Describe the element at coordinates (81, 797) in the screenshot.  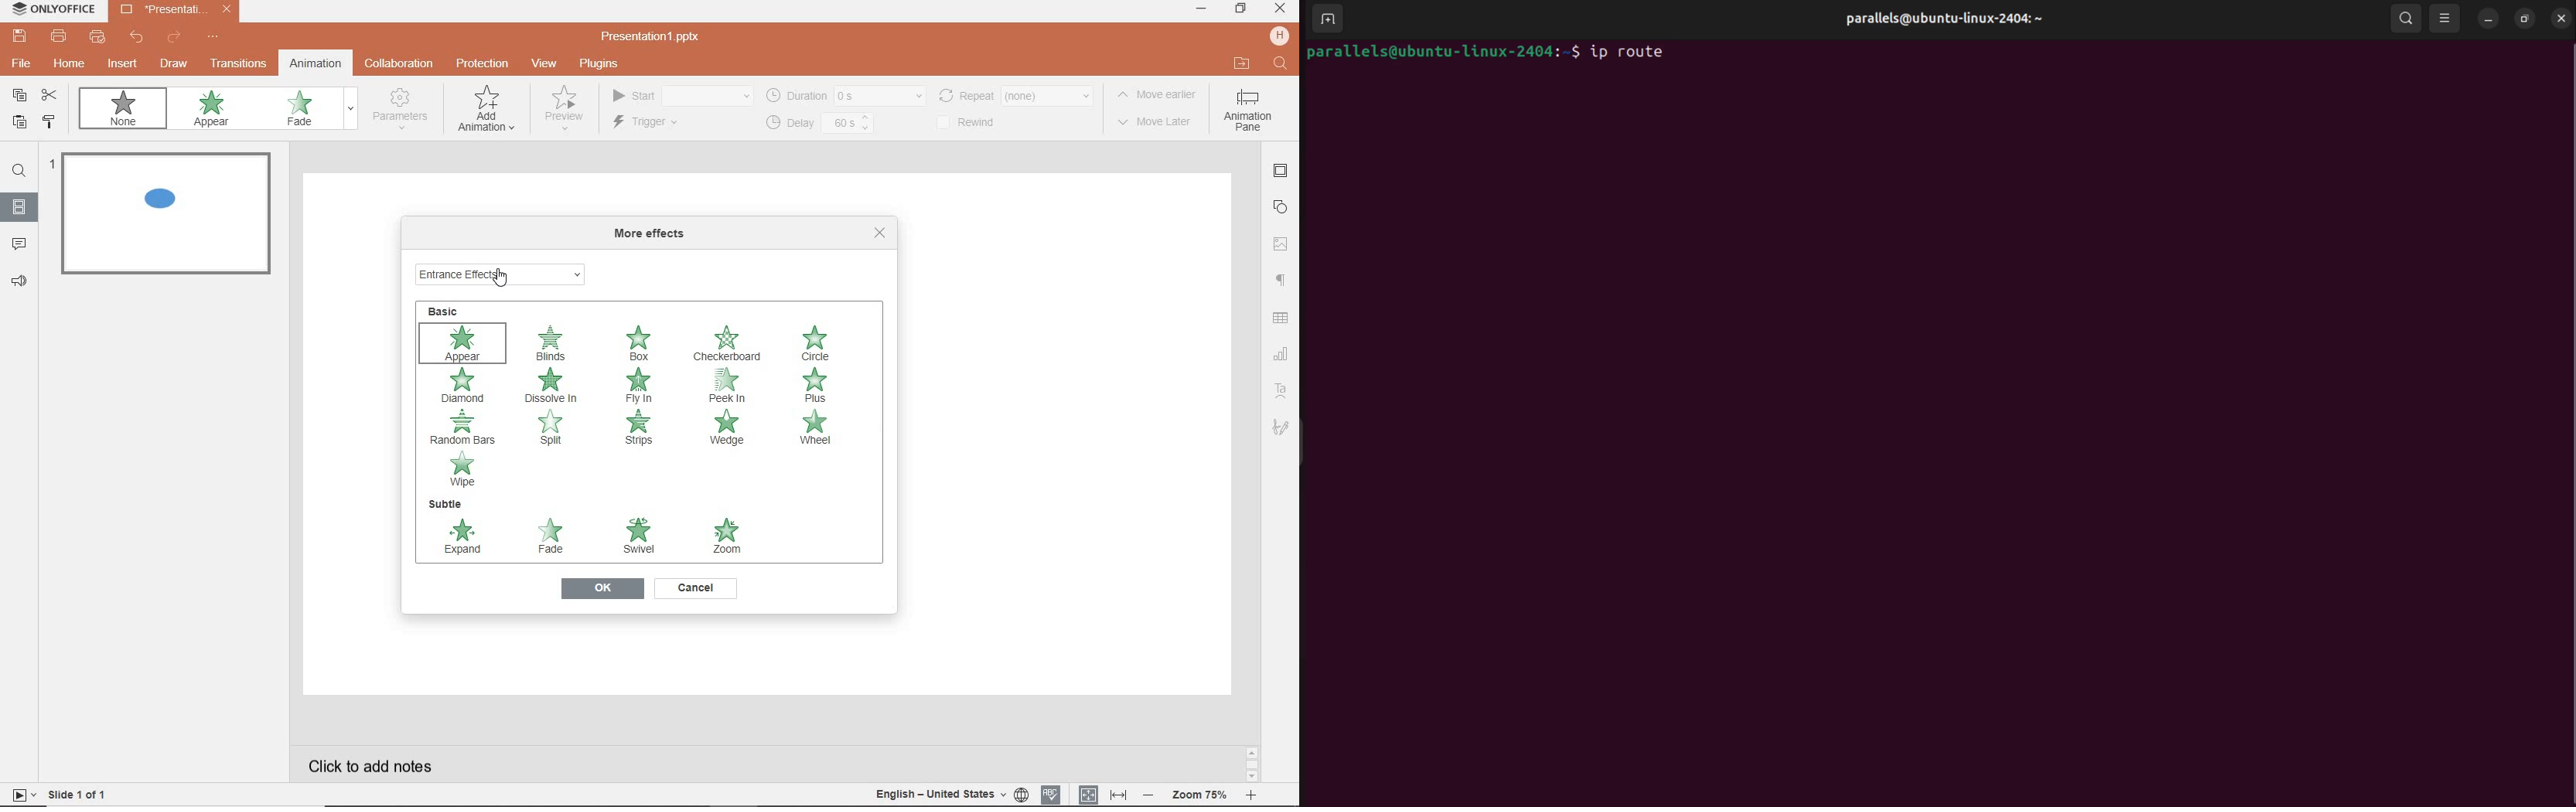
I see `slide 1 of 1` at that location.